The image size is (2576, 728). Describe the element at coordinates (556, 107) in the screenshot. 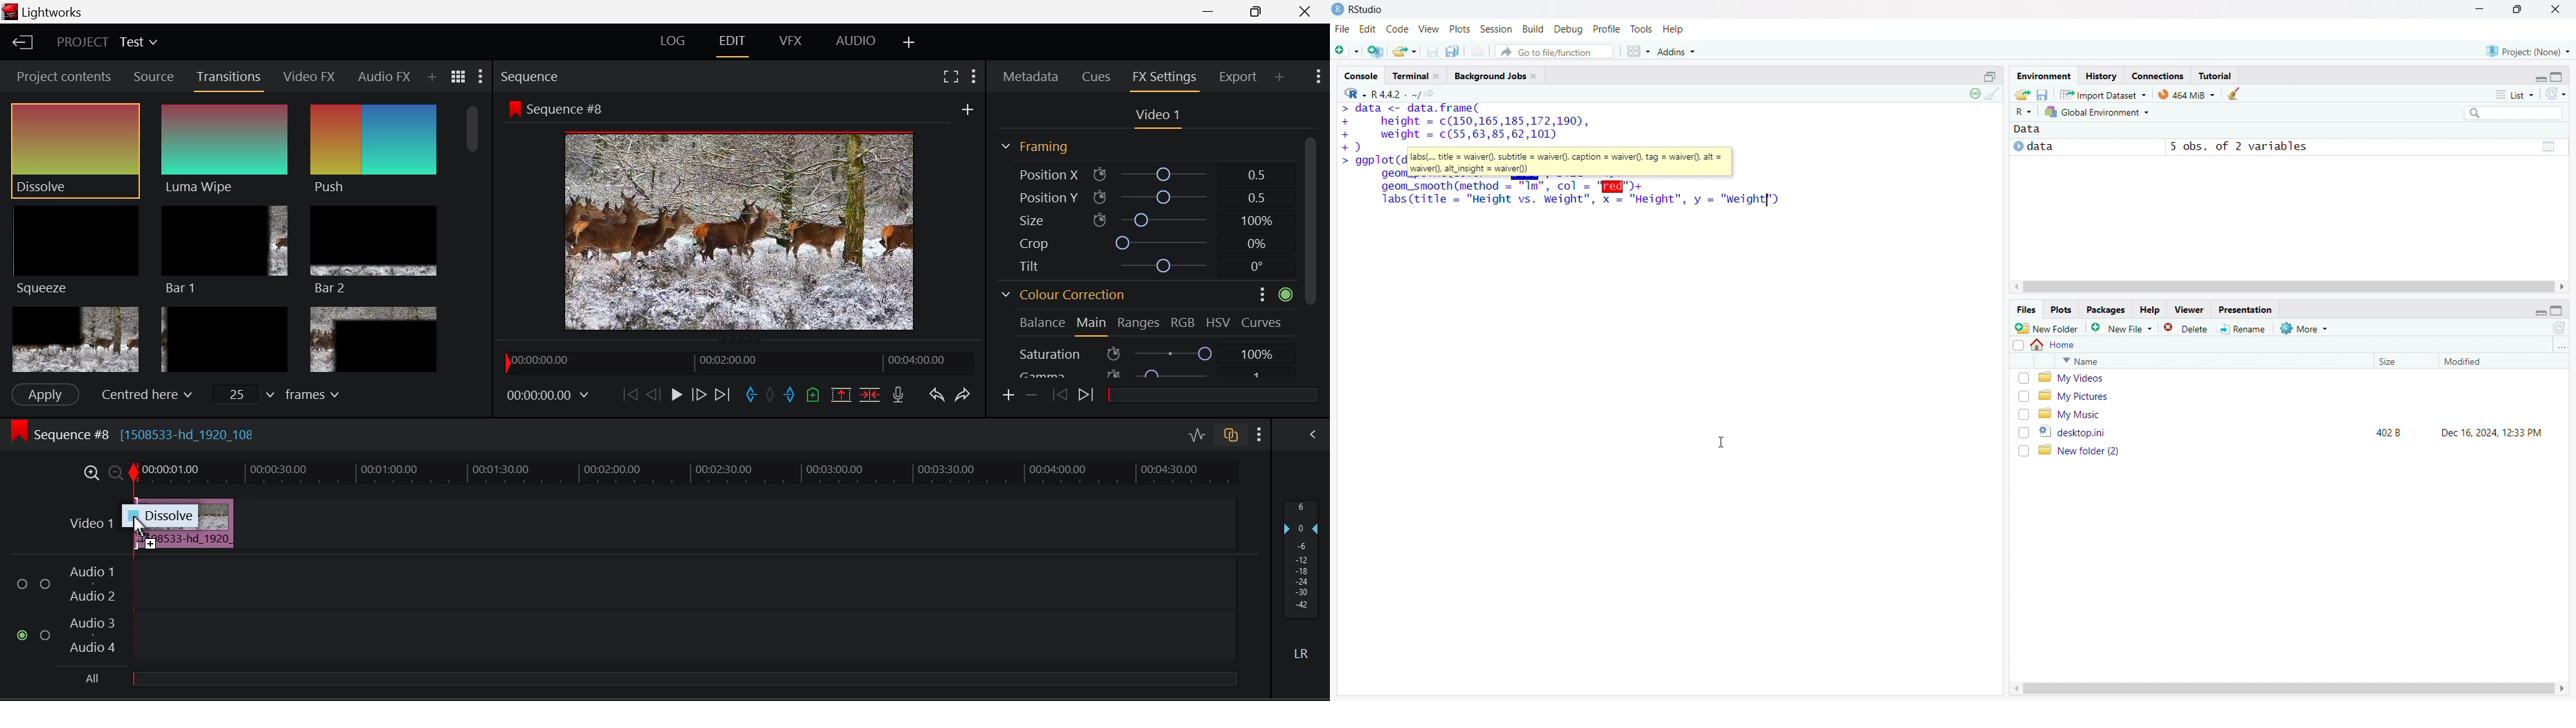

I see `Sequence #8` at that location.